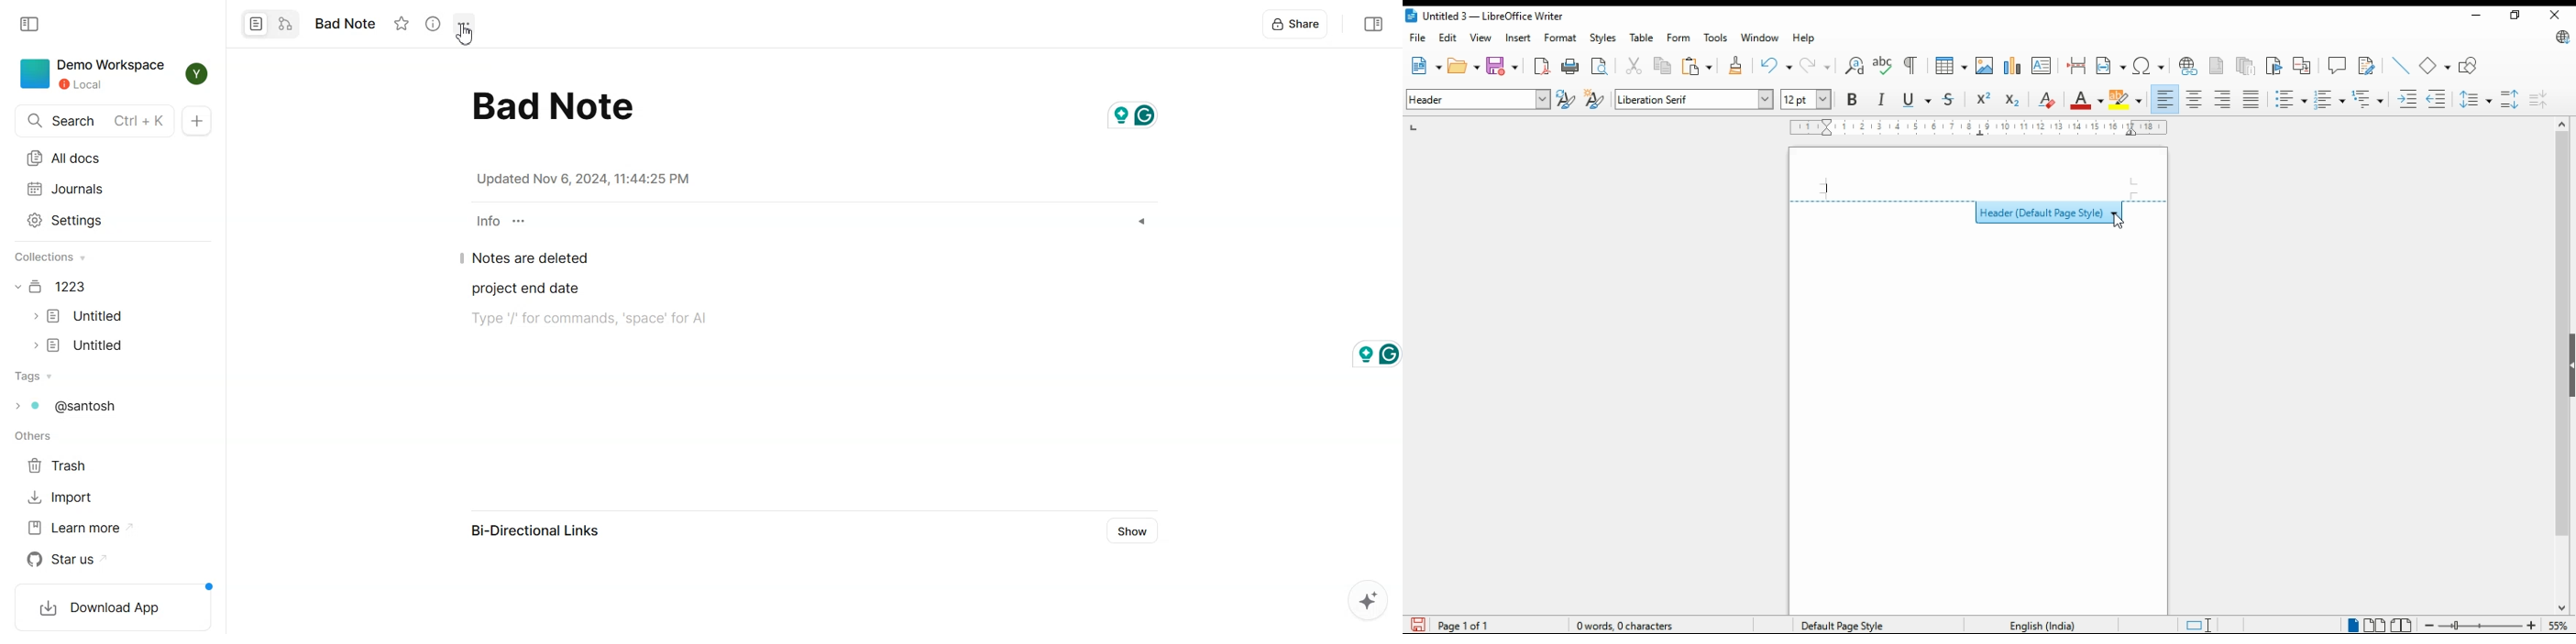 The image size is (2576, 644). I want to click on libre office update, so click(2559, 38).